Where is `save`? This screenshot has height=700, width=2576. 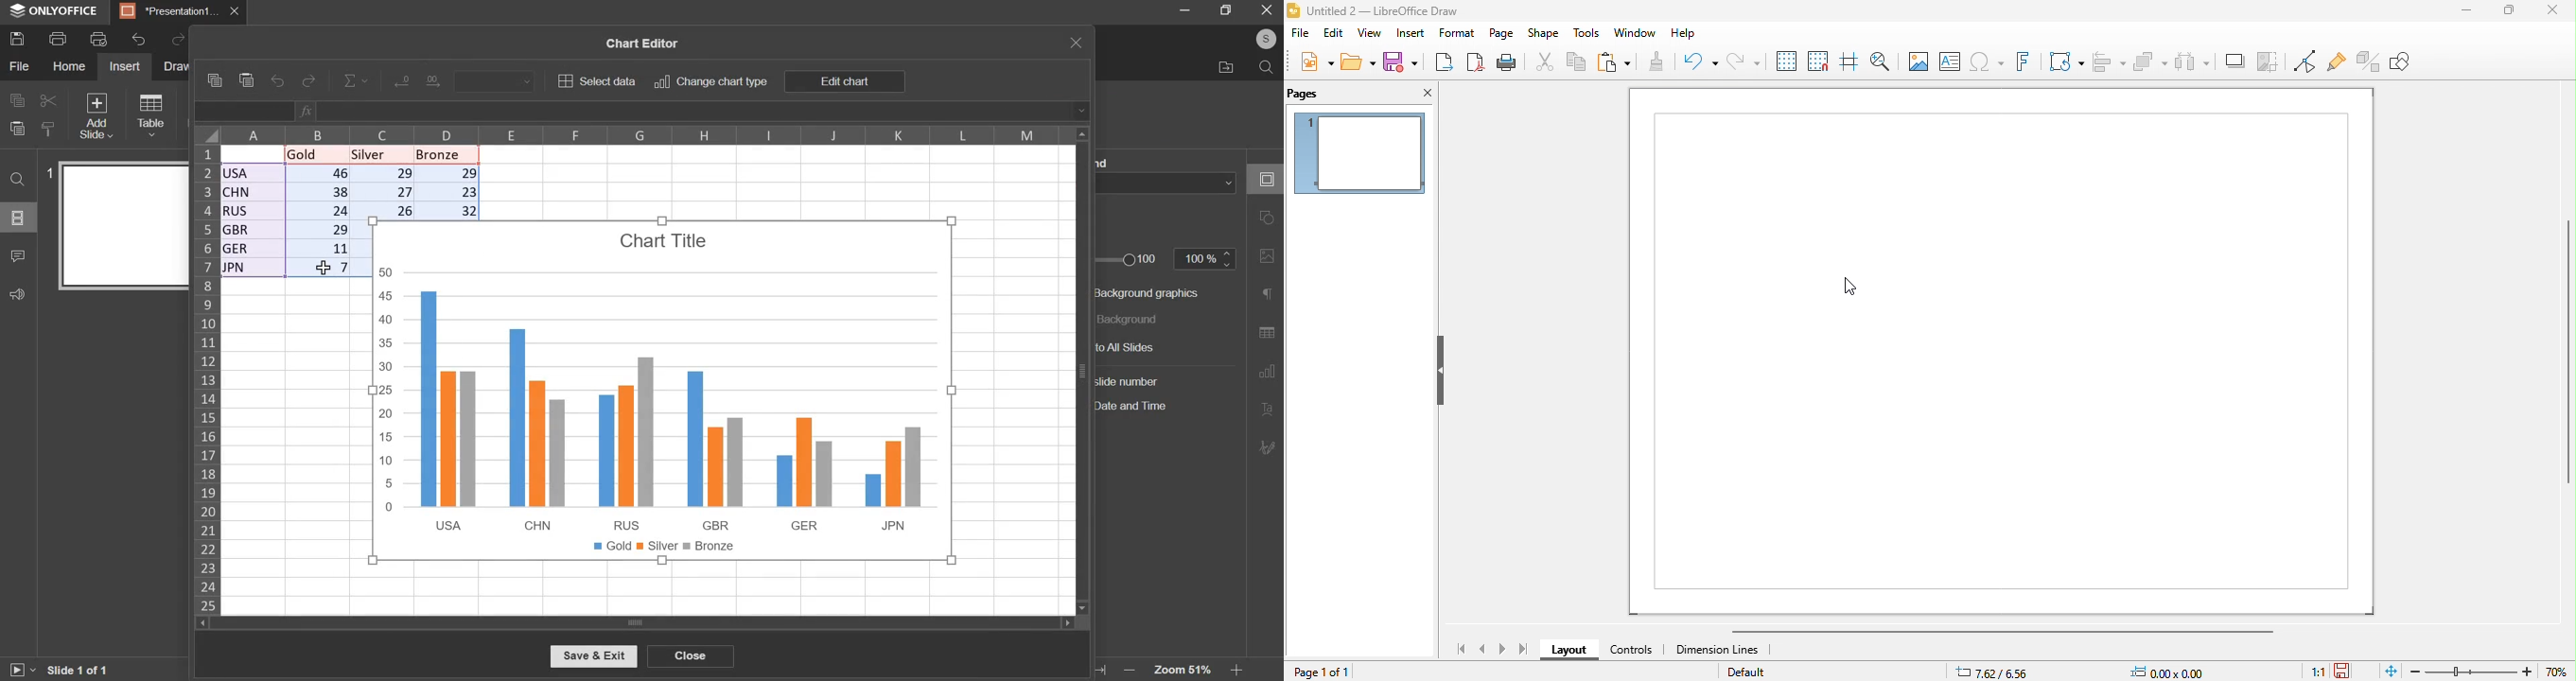 save is located at coordinates (2354, 667).